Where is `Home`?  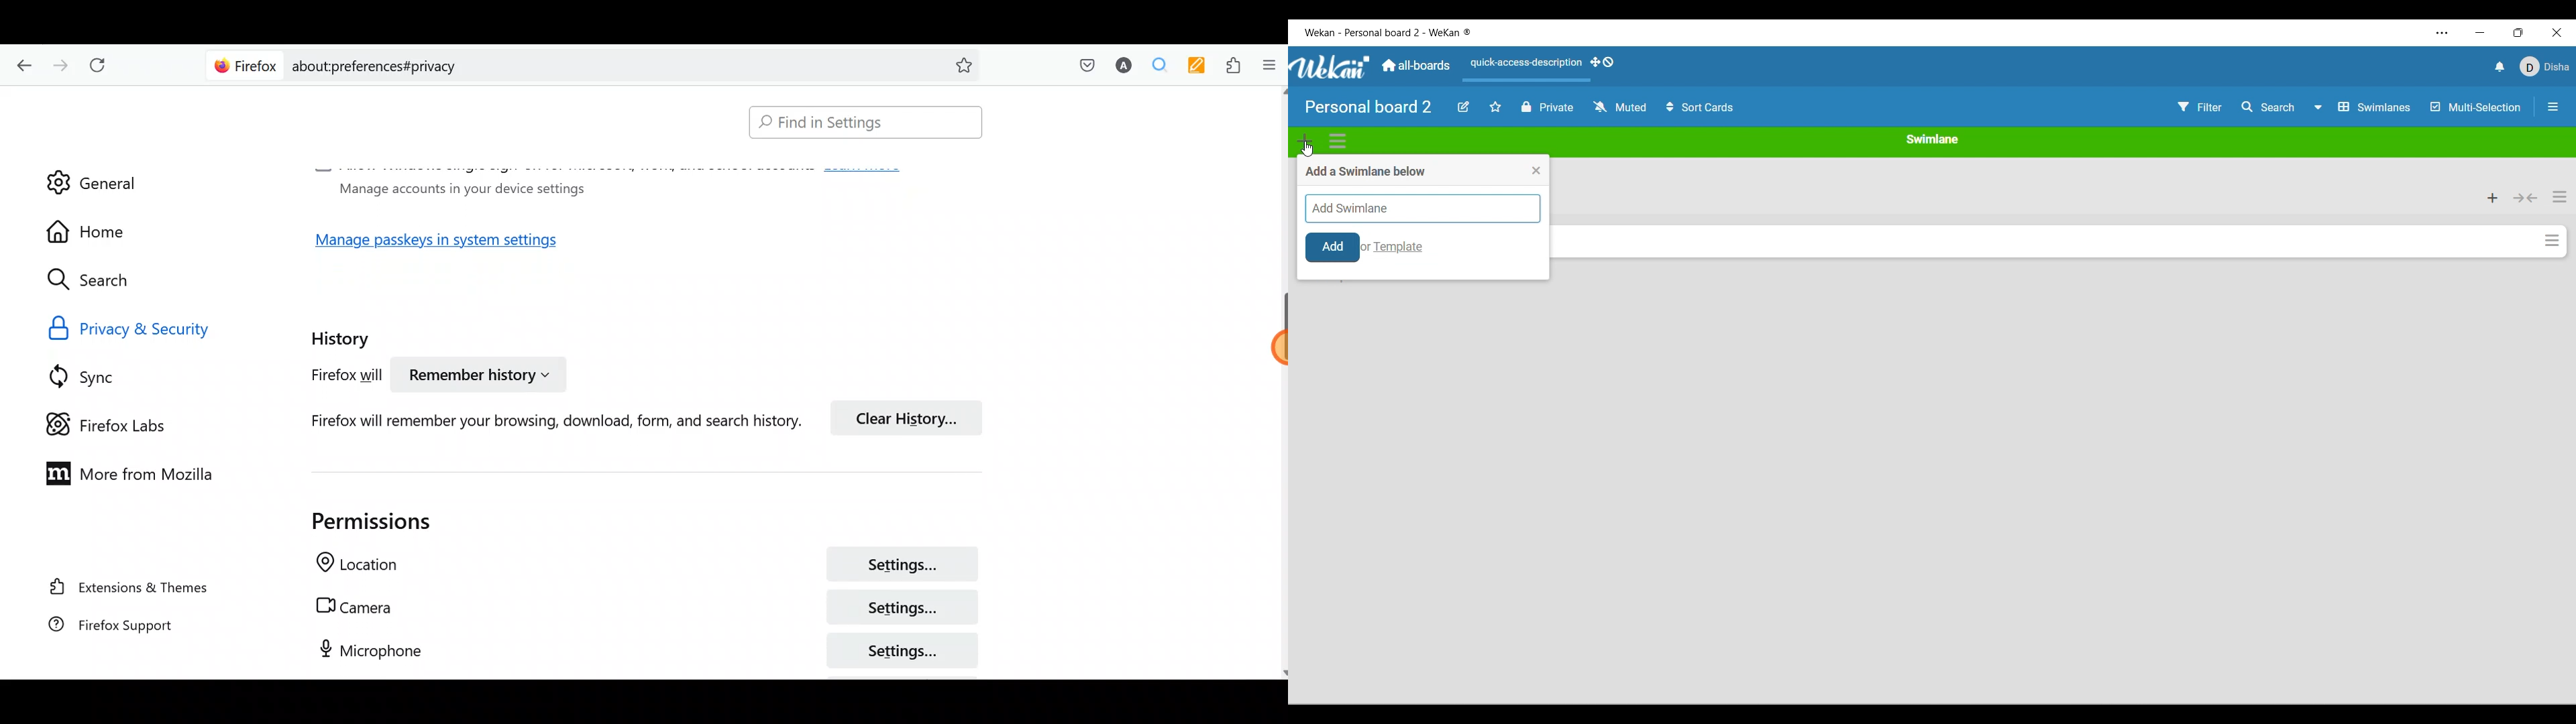
Home is located at coordinates (99, 231).